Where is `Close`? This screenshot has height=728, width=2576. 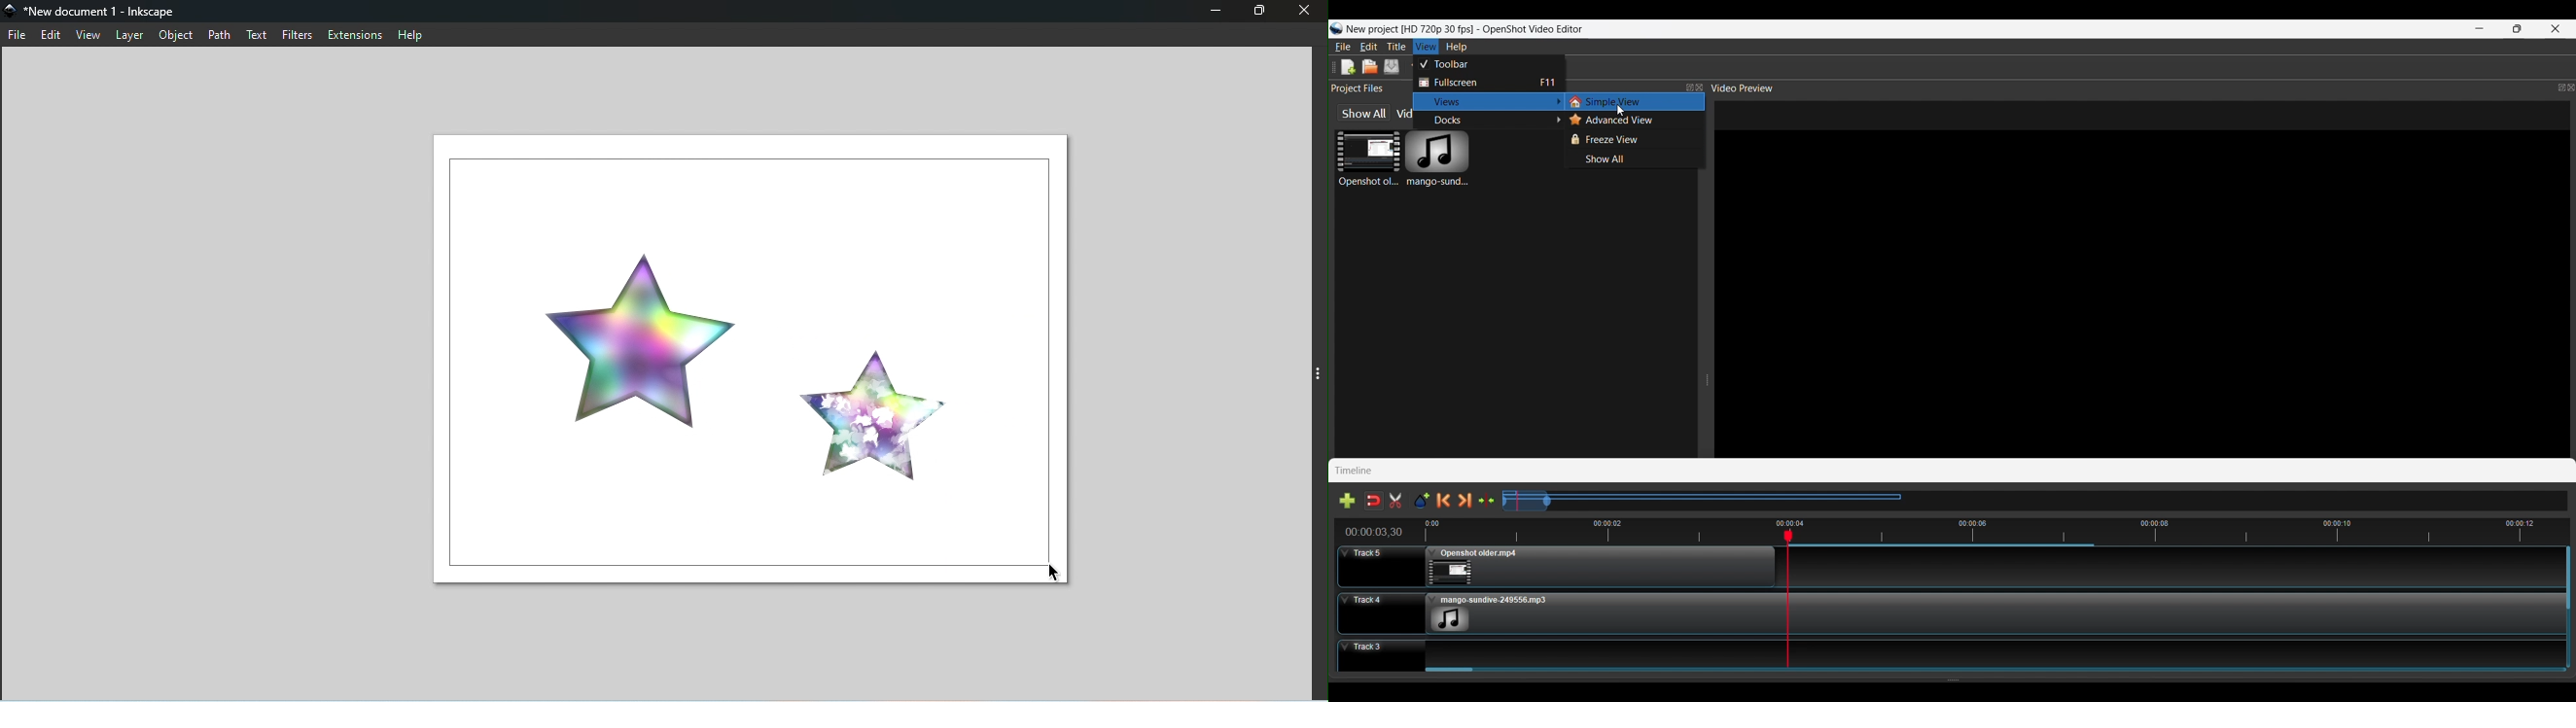
Close is located at coordinates (1699, 87).